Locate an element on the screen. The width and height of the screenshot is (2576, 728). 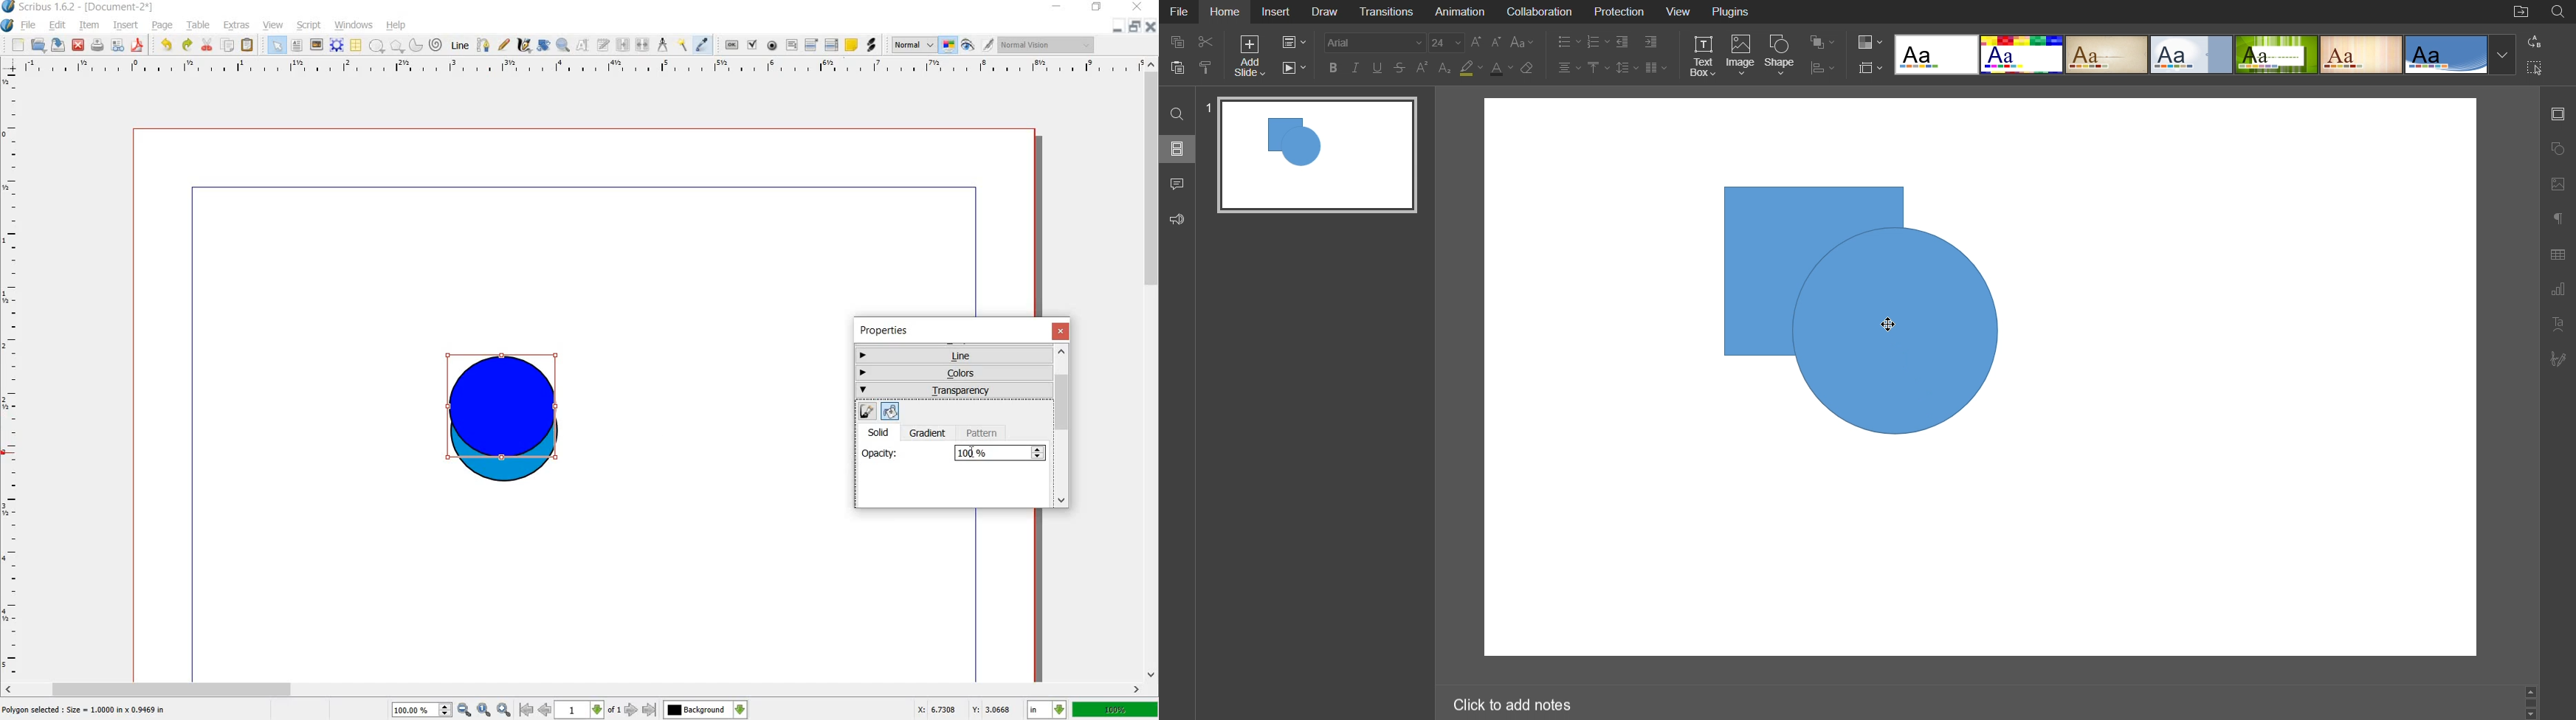
Colors is located at coordinates (1871, 41).